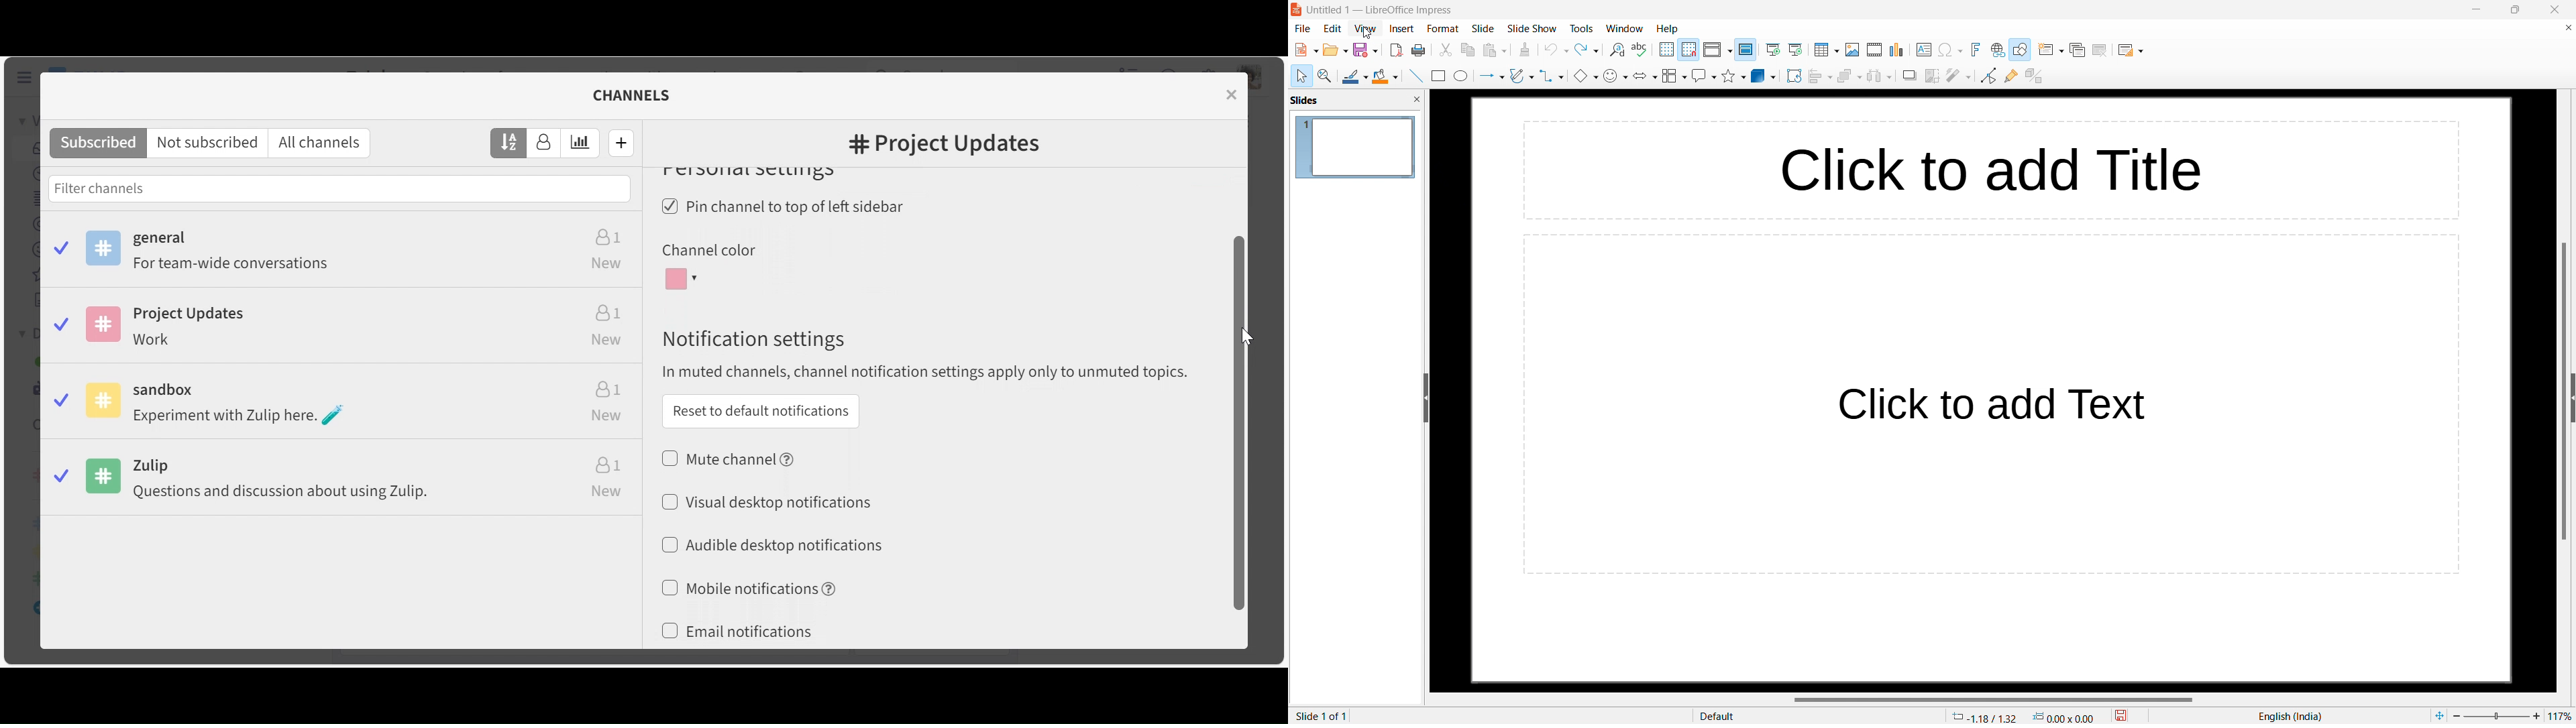 Image resolution: width=2576 pixels, height=728 pixels. What do you see at coordinates (1880, 76) in the screenshot?
I see `select at least three objects to distribute` at bounding box center [1880, 76].